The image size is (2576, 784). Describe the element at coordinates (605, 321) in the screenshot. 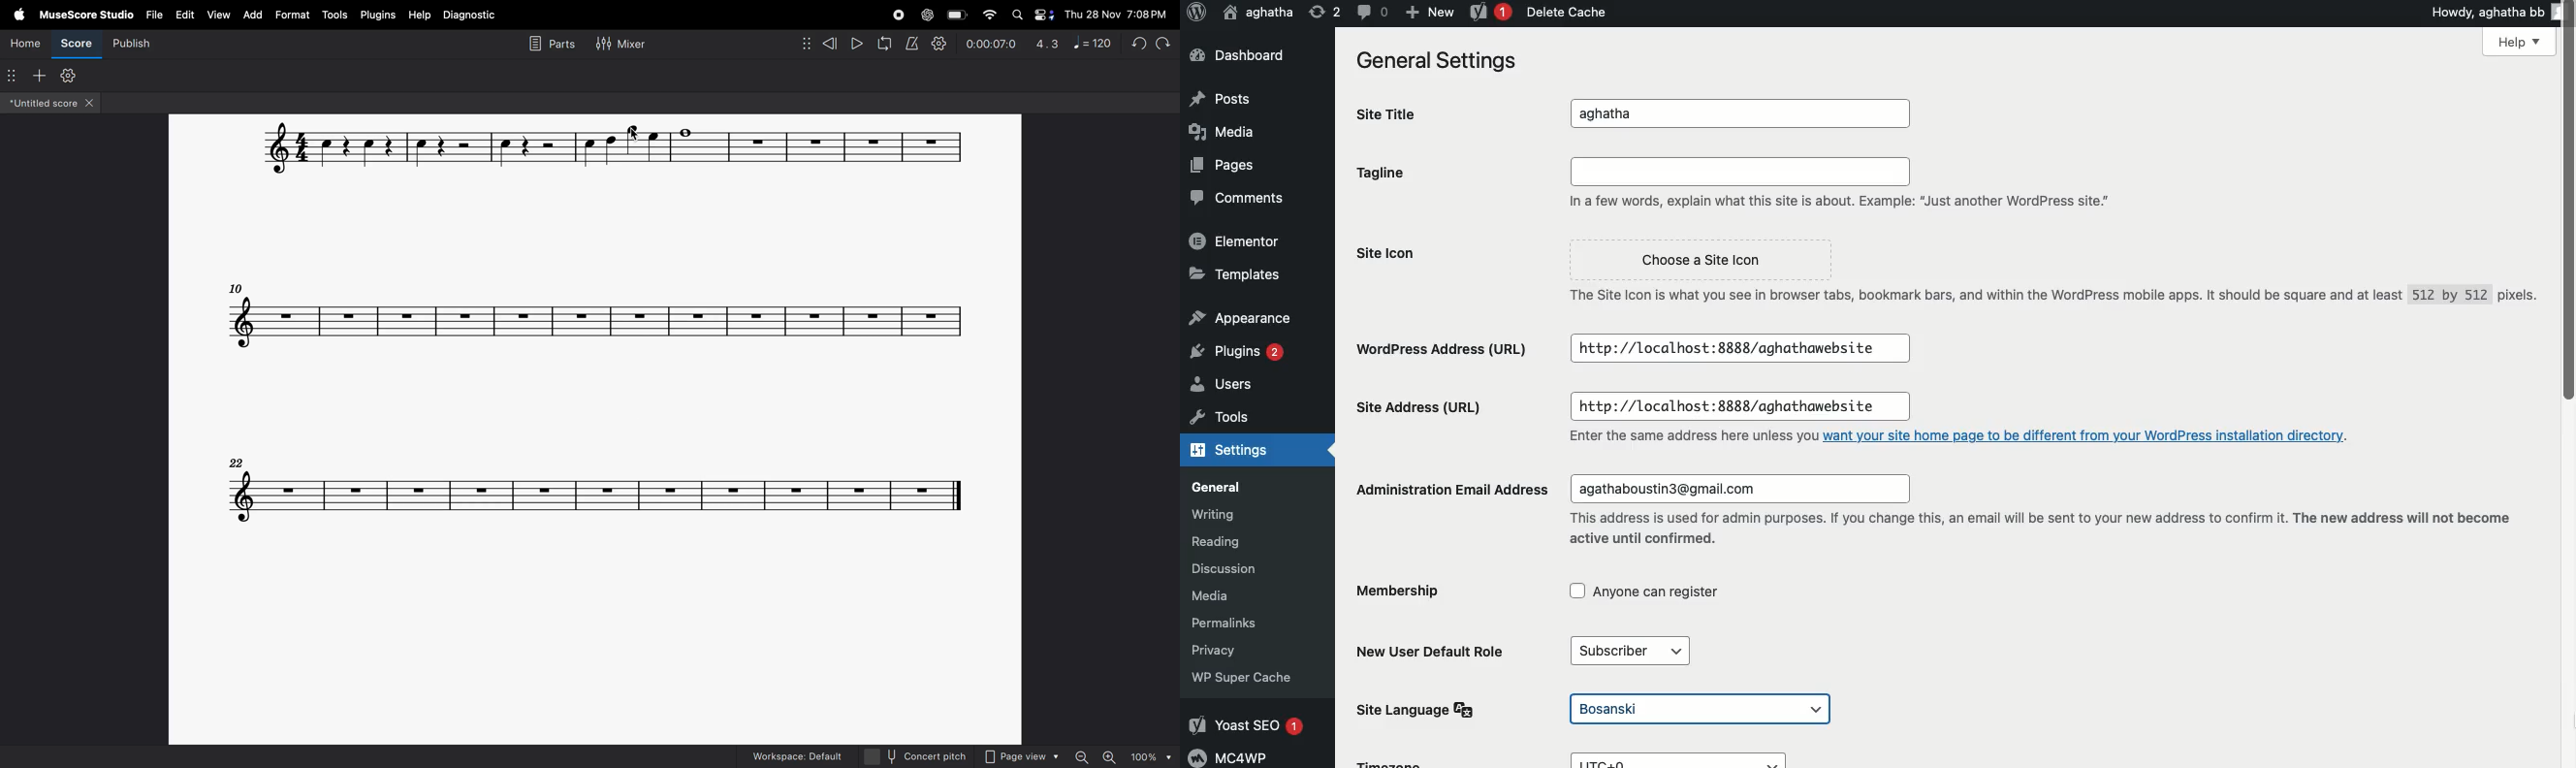

I see `notes` at that location.